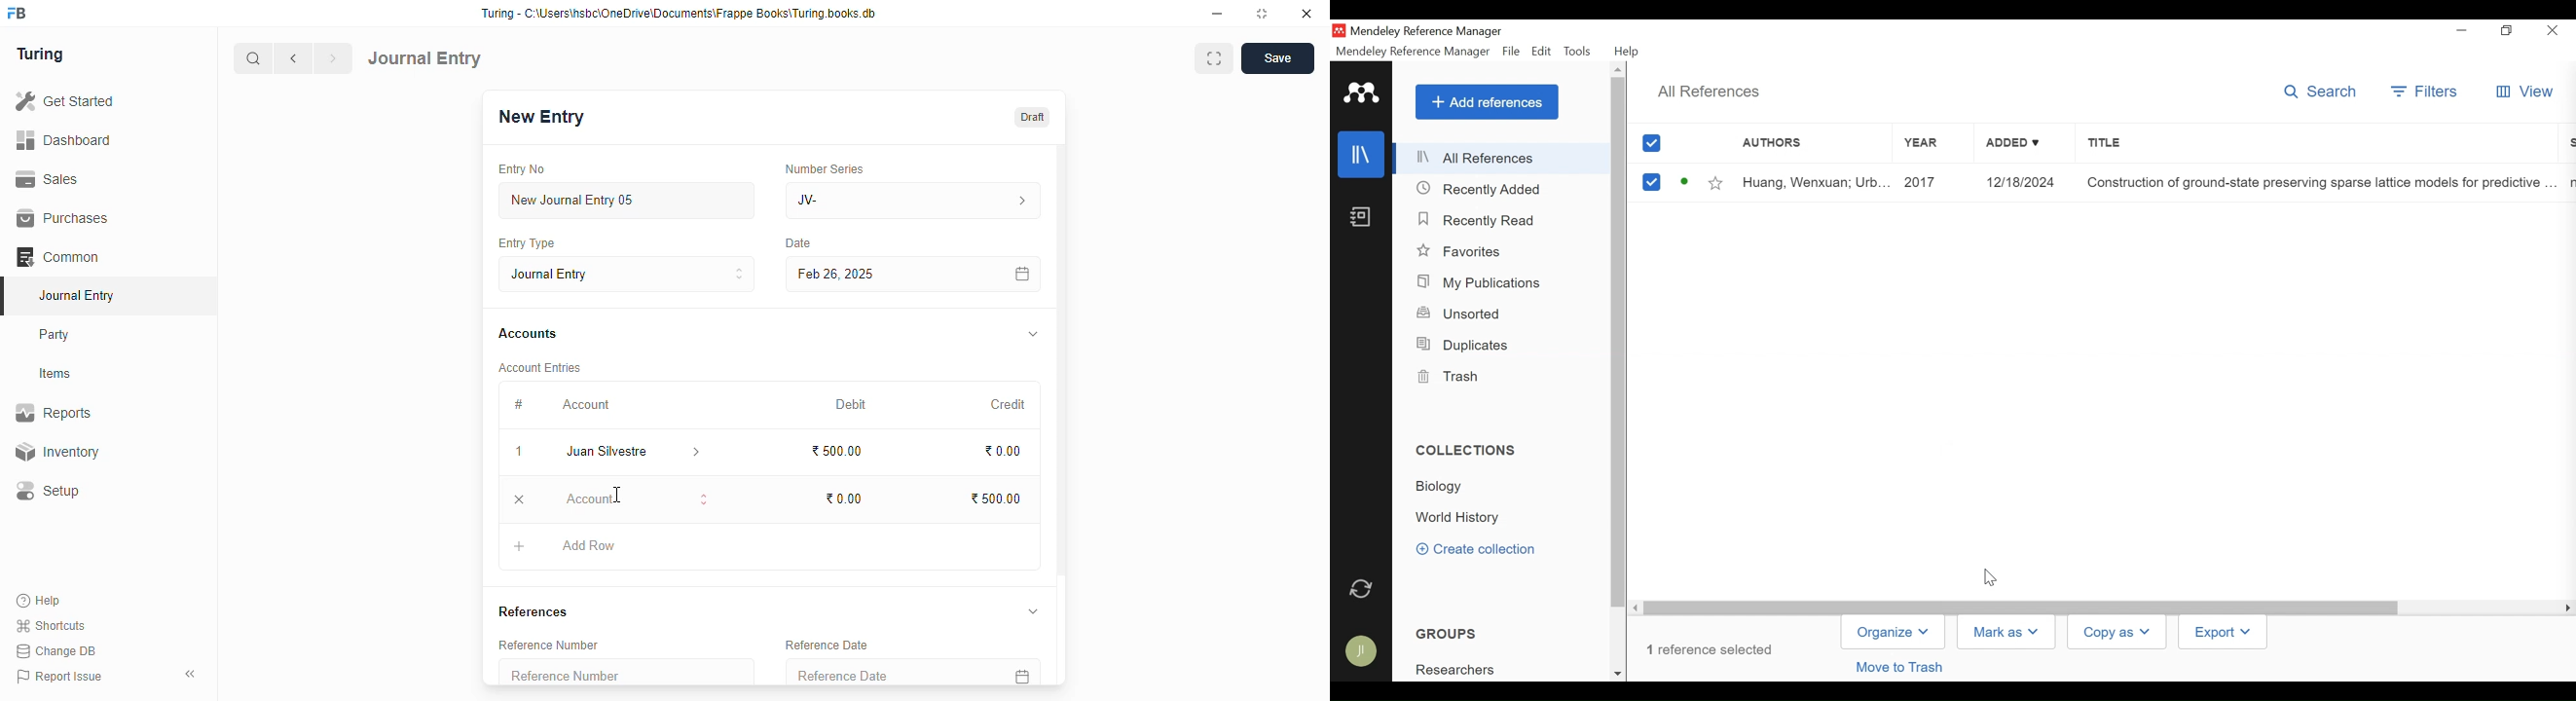 This screenshot has height=728, width=2576. Describe the element at coordinates (57, 374) in the screenshot. I see `items` at that location.